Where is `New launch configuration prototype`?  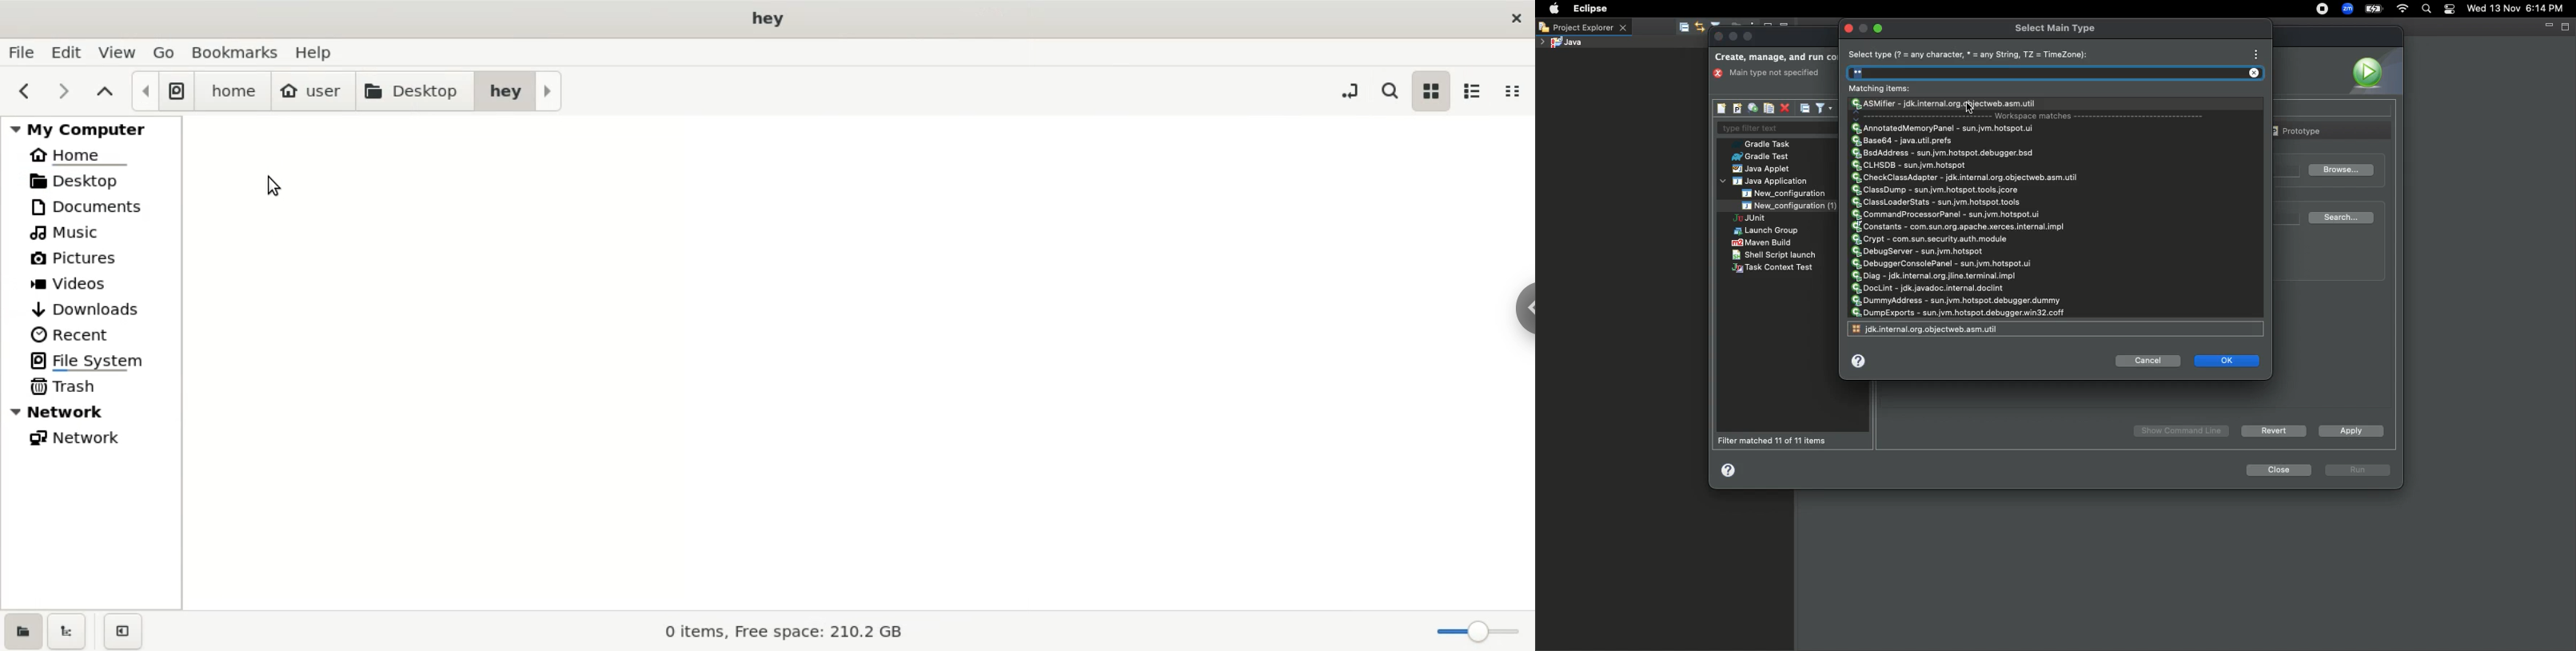 New launch configuration prototype is located at coordinates (1736, 109).